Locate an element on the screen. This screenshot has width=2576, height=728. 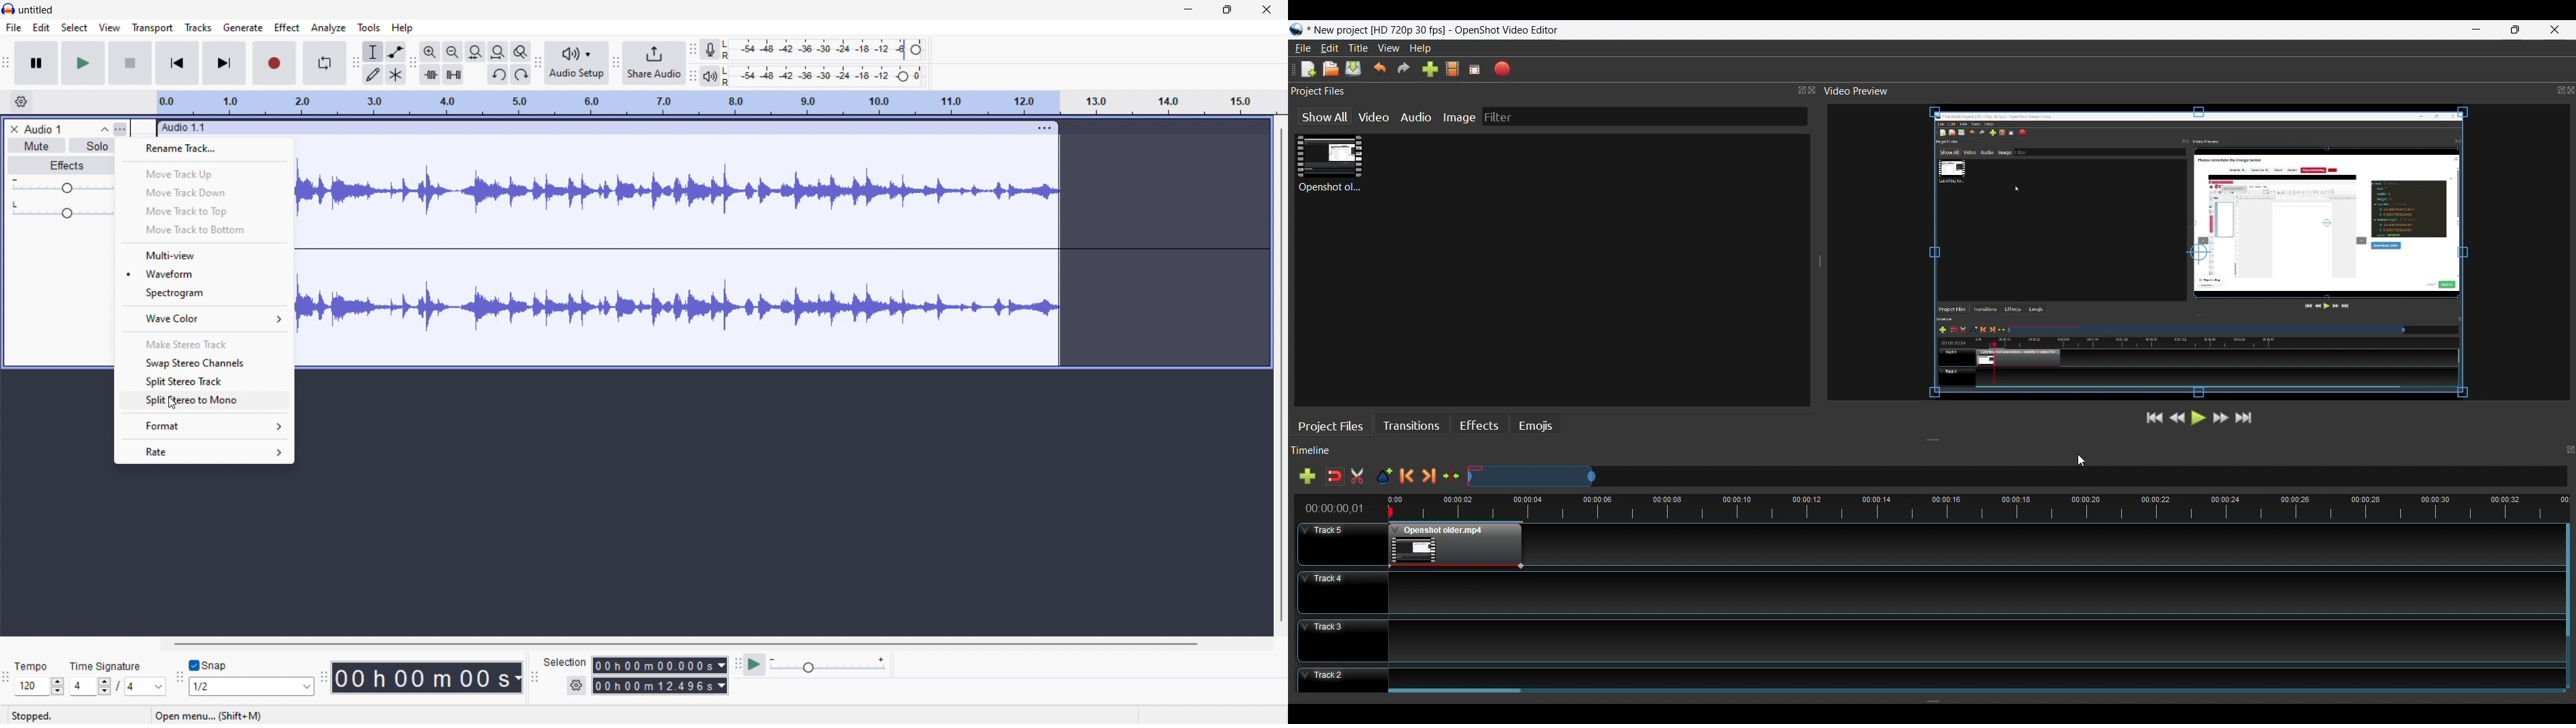
timestamp is located at coordinates (428, 678).